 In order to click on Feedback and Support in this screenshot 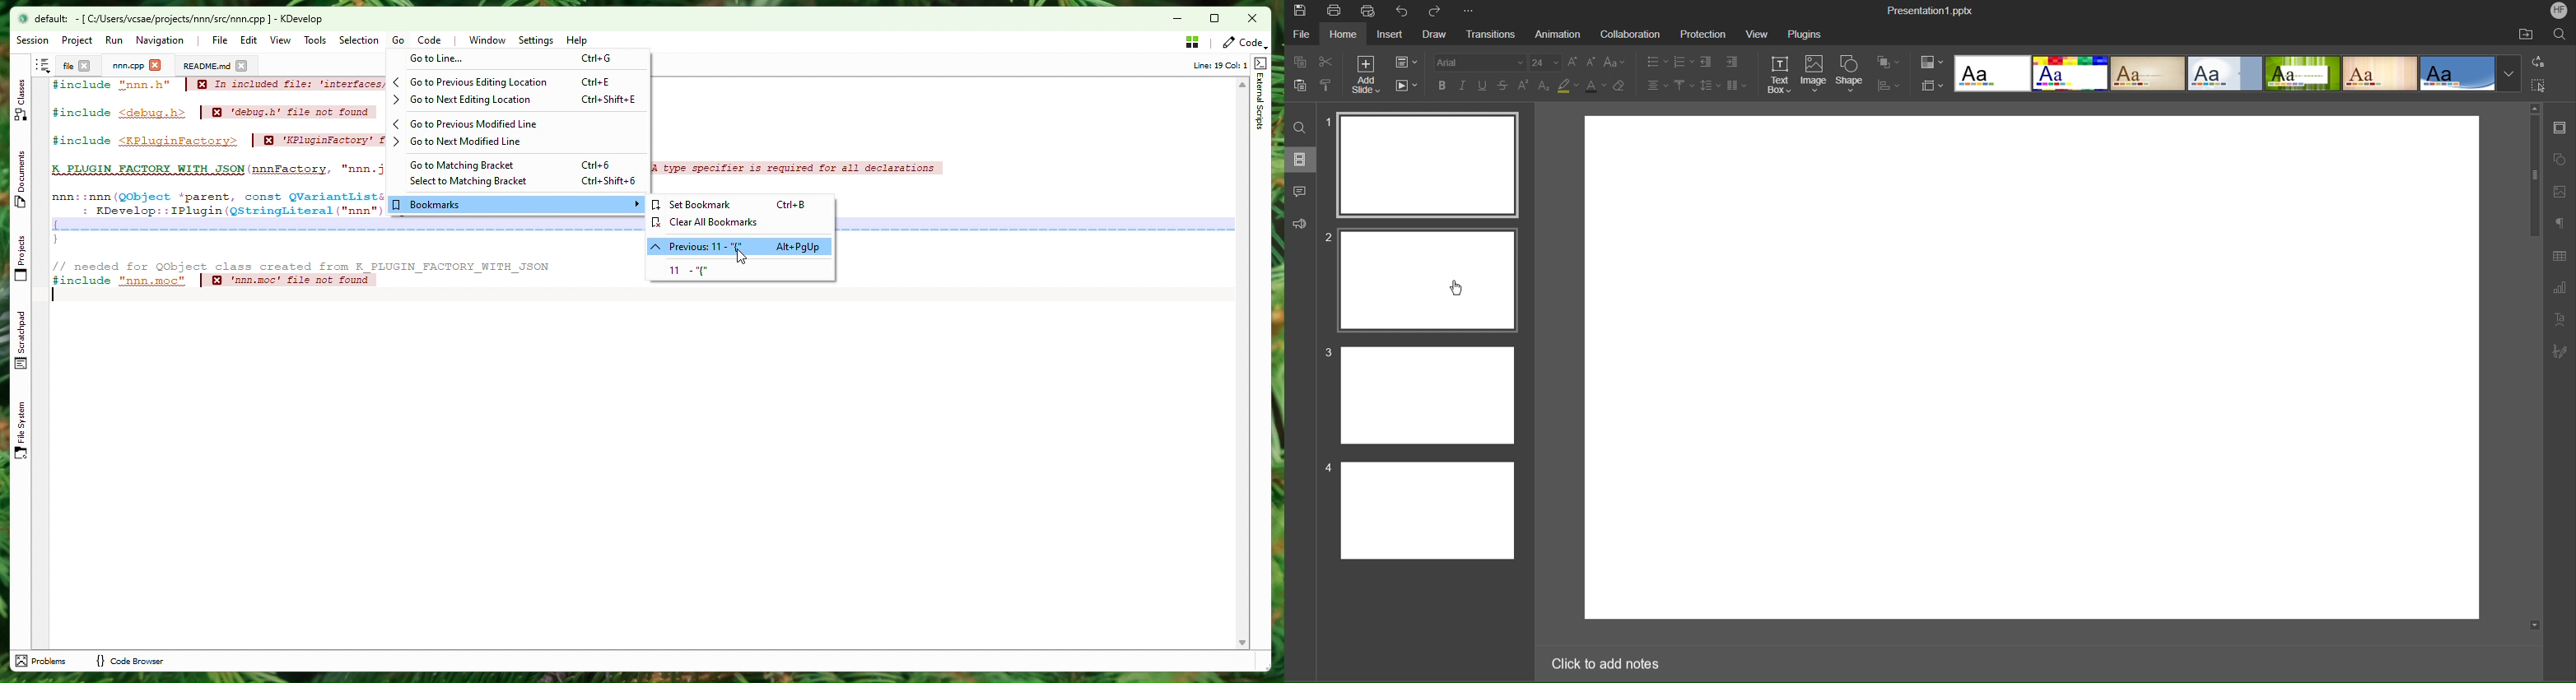, I will do `click(1300, 225)`.